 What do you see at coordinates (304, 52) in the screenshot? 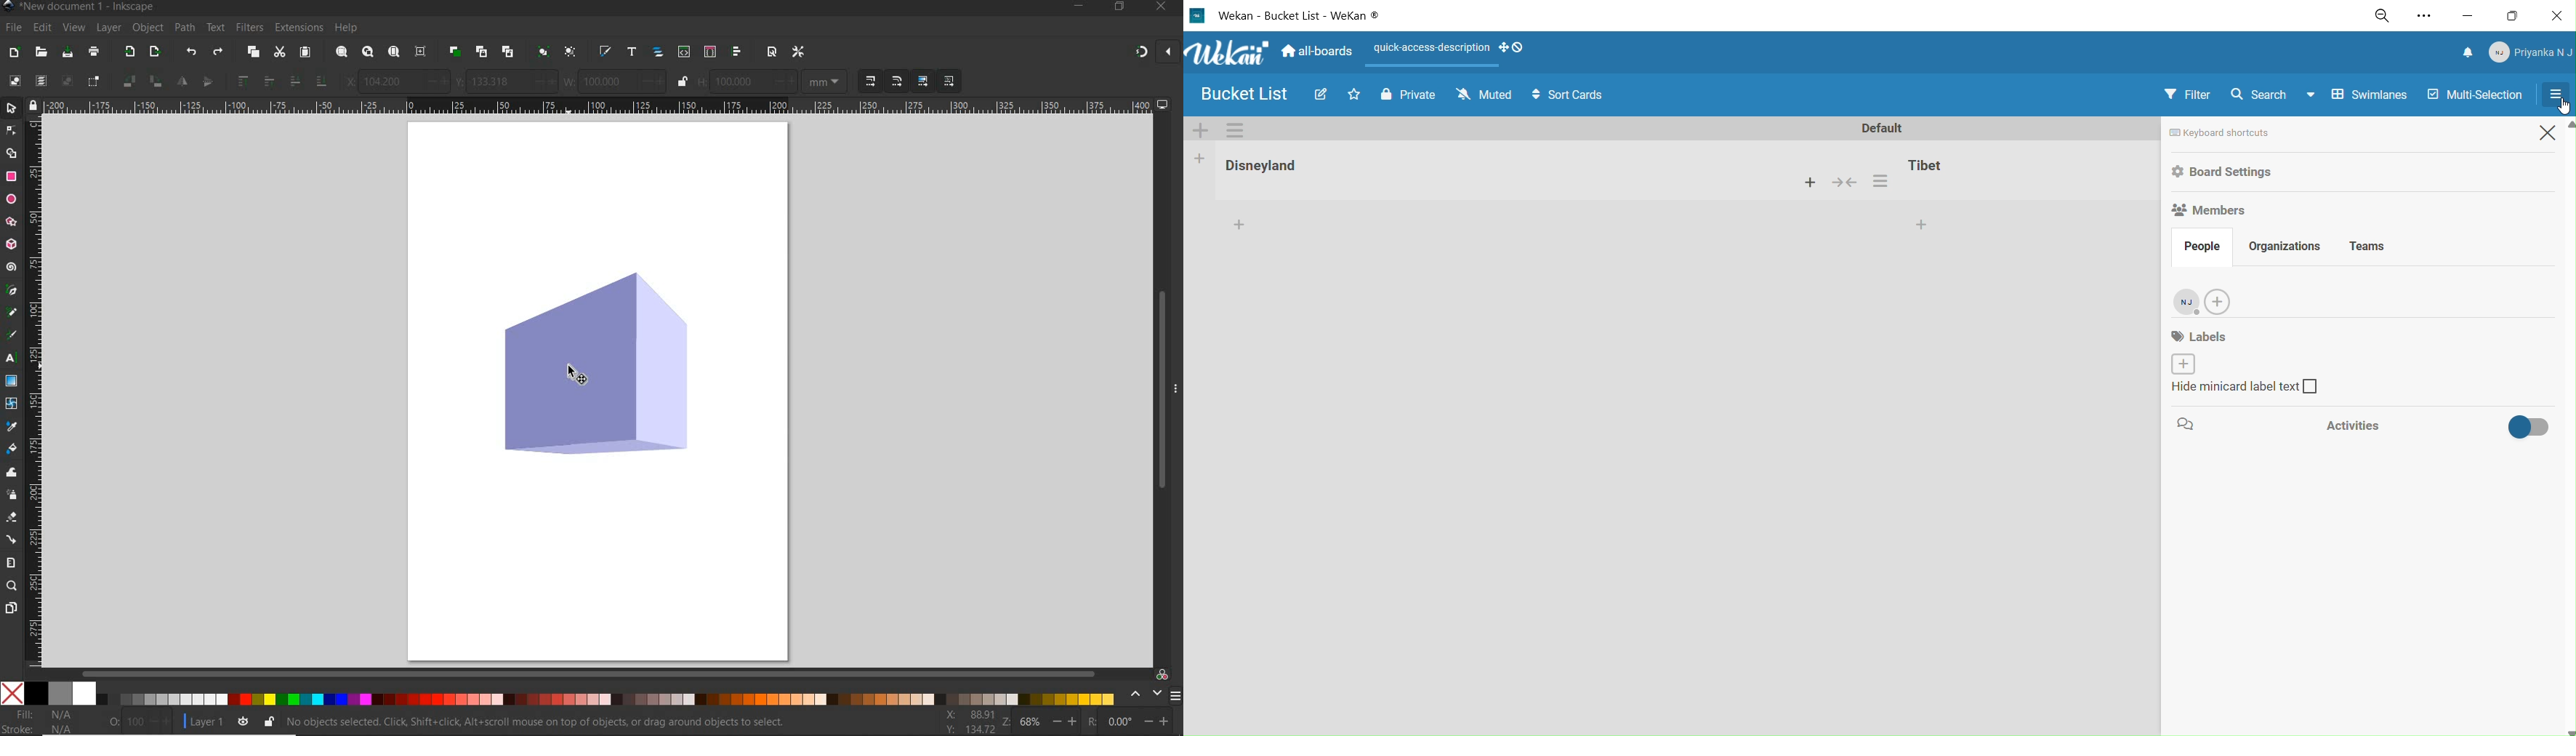
I see `PASTE` at bounding box center [304, 52].